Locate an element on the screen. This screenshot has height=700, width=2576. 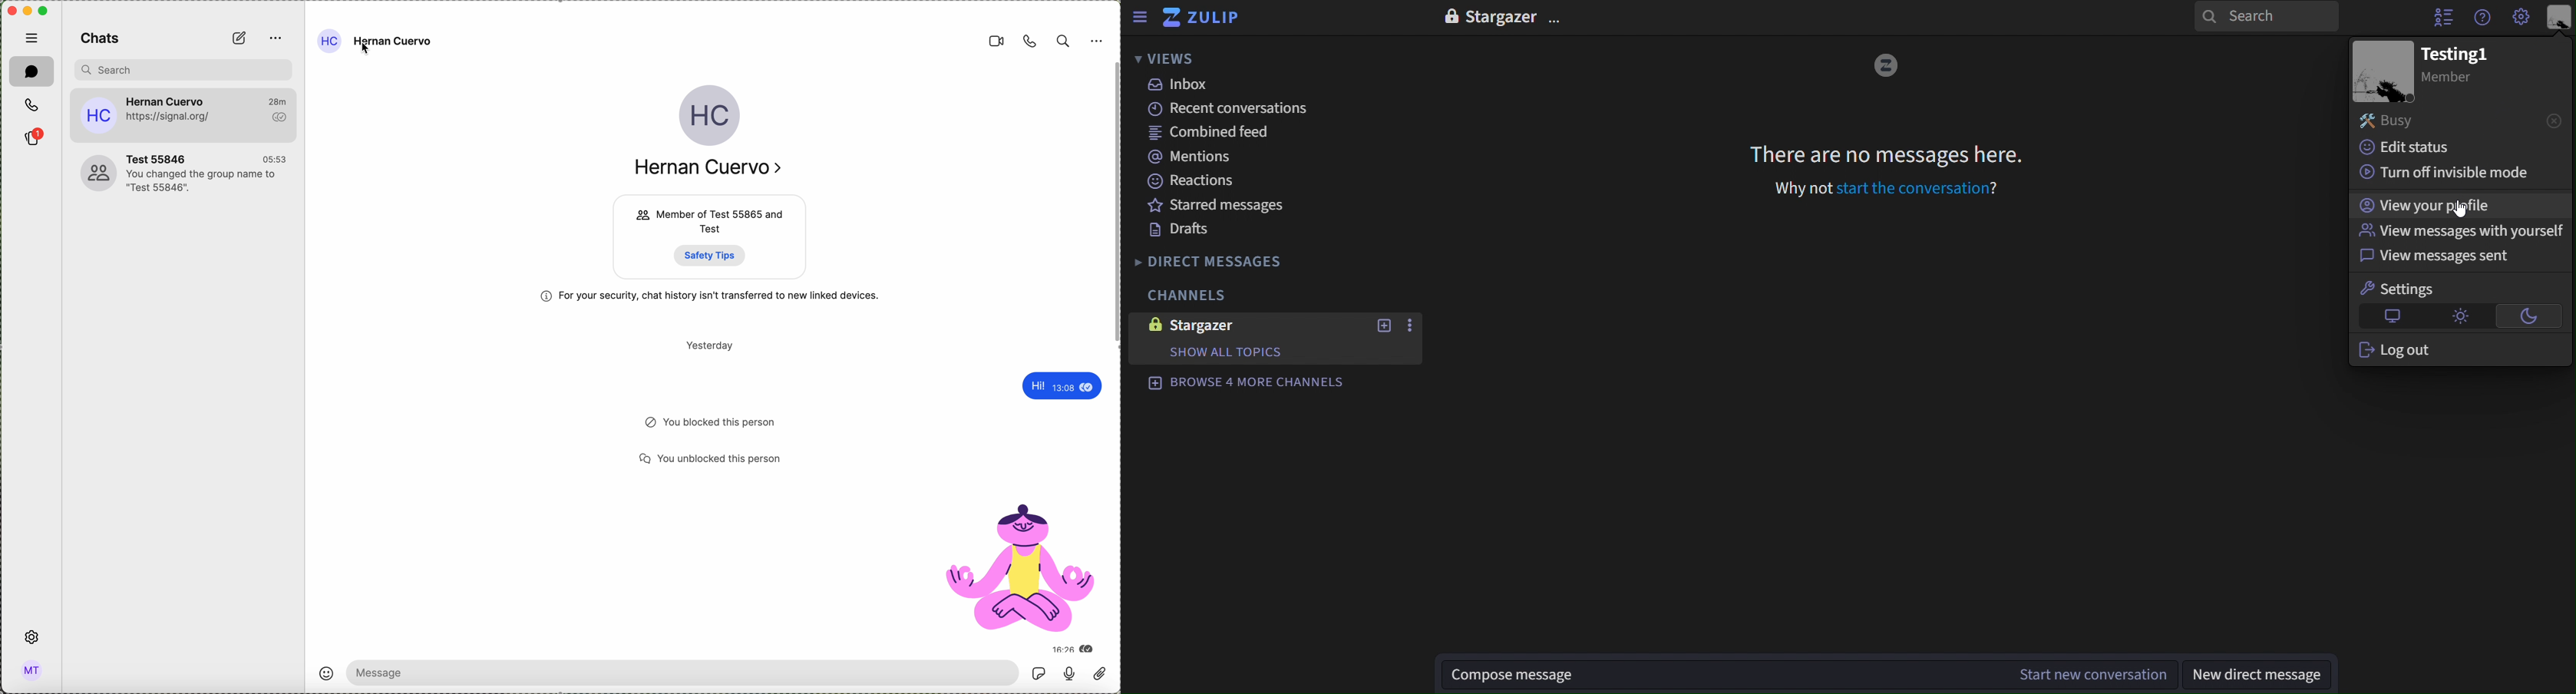
Hernan Cuervo > is located at coordinates (715, 167).